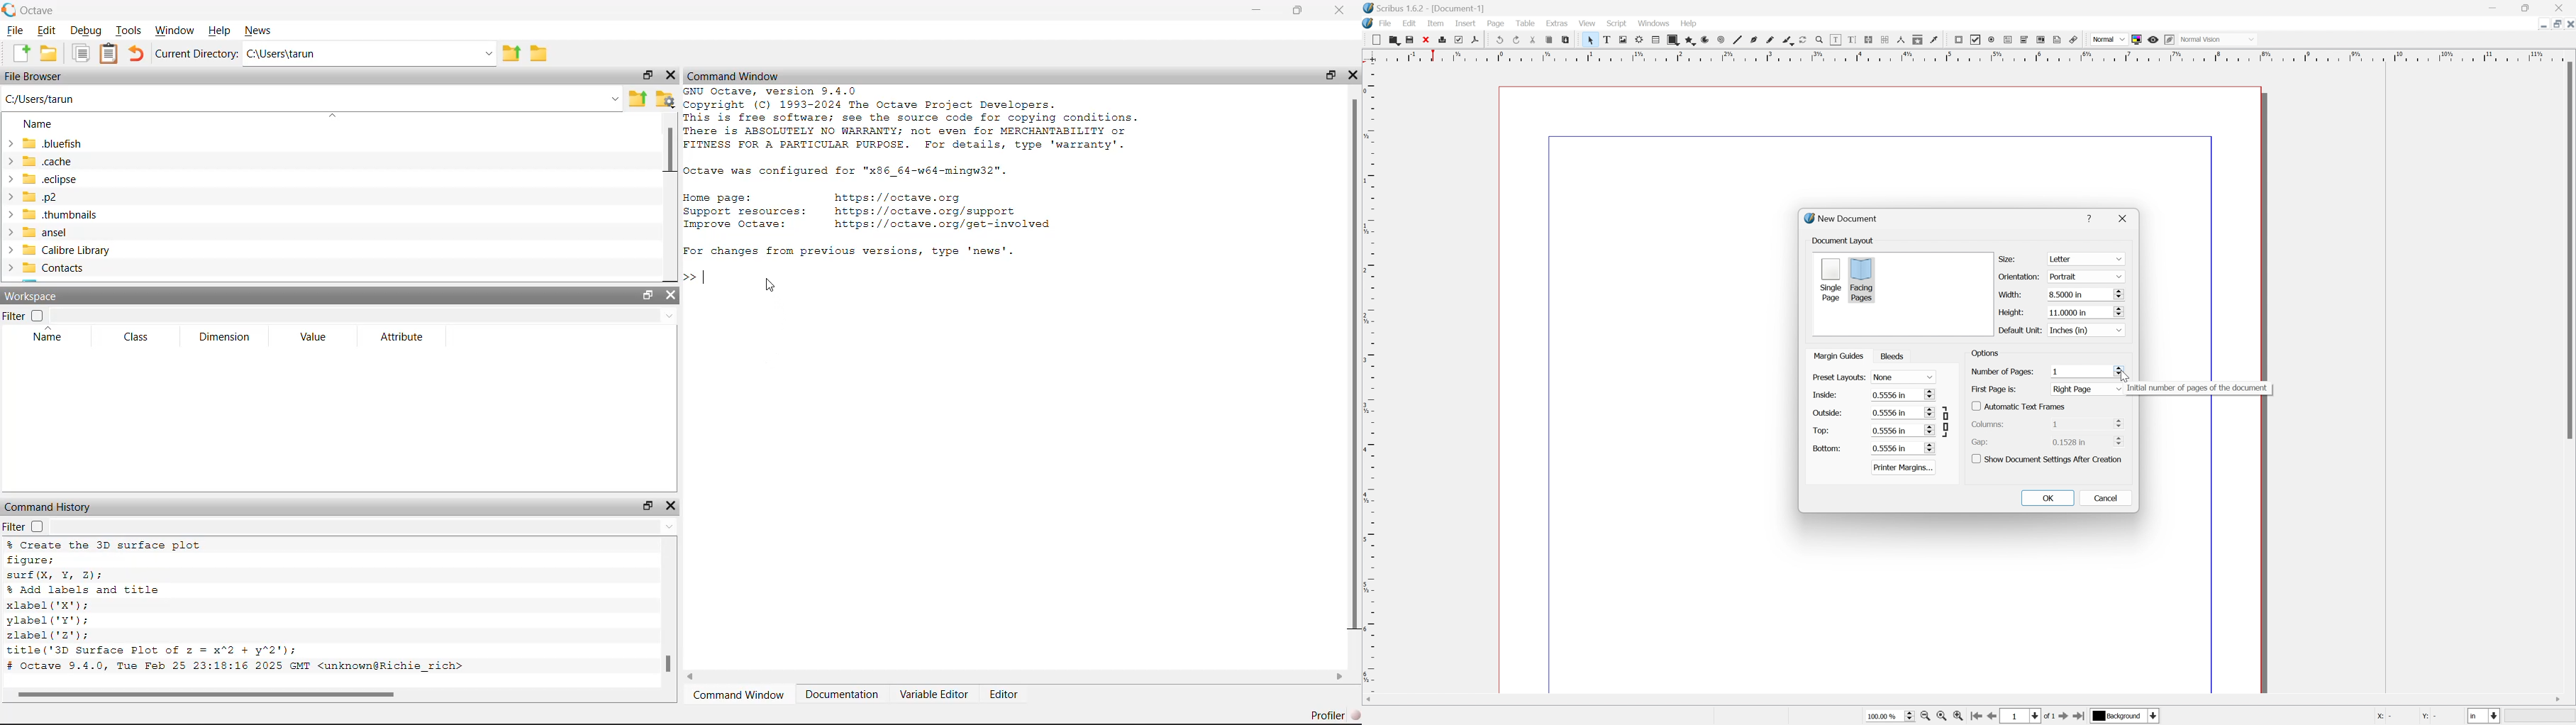 This screenshot has width=2576, height=728. What do you see at coordinates (1903, 413) in the screenshot?
I see `0.5556 in` at bounding box center [1903, 413].